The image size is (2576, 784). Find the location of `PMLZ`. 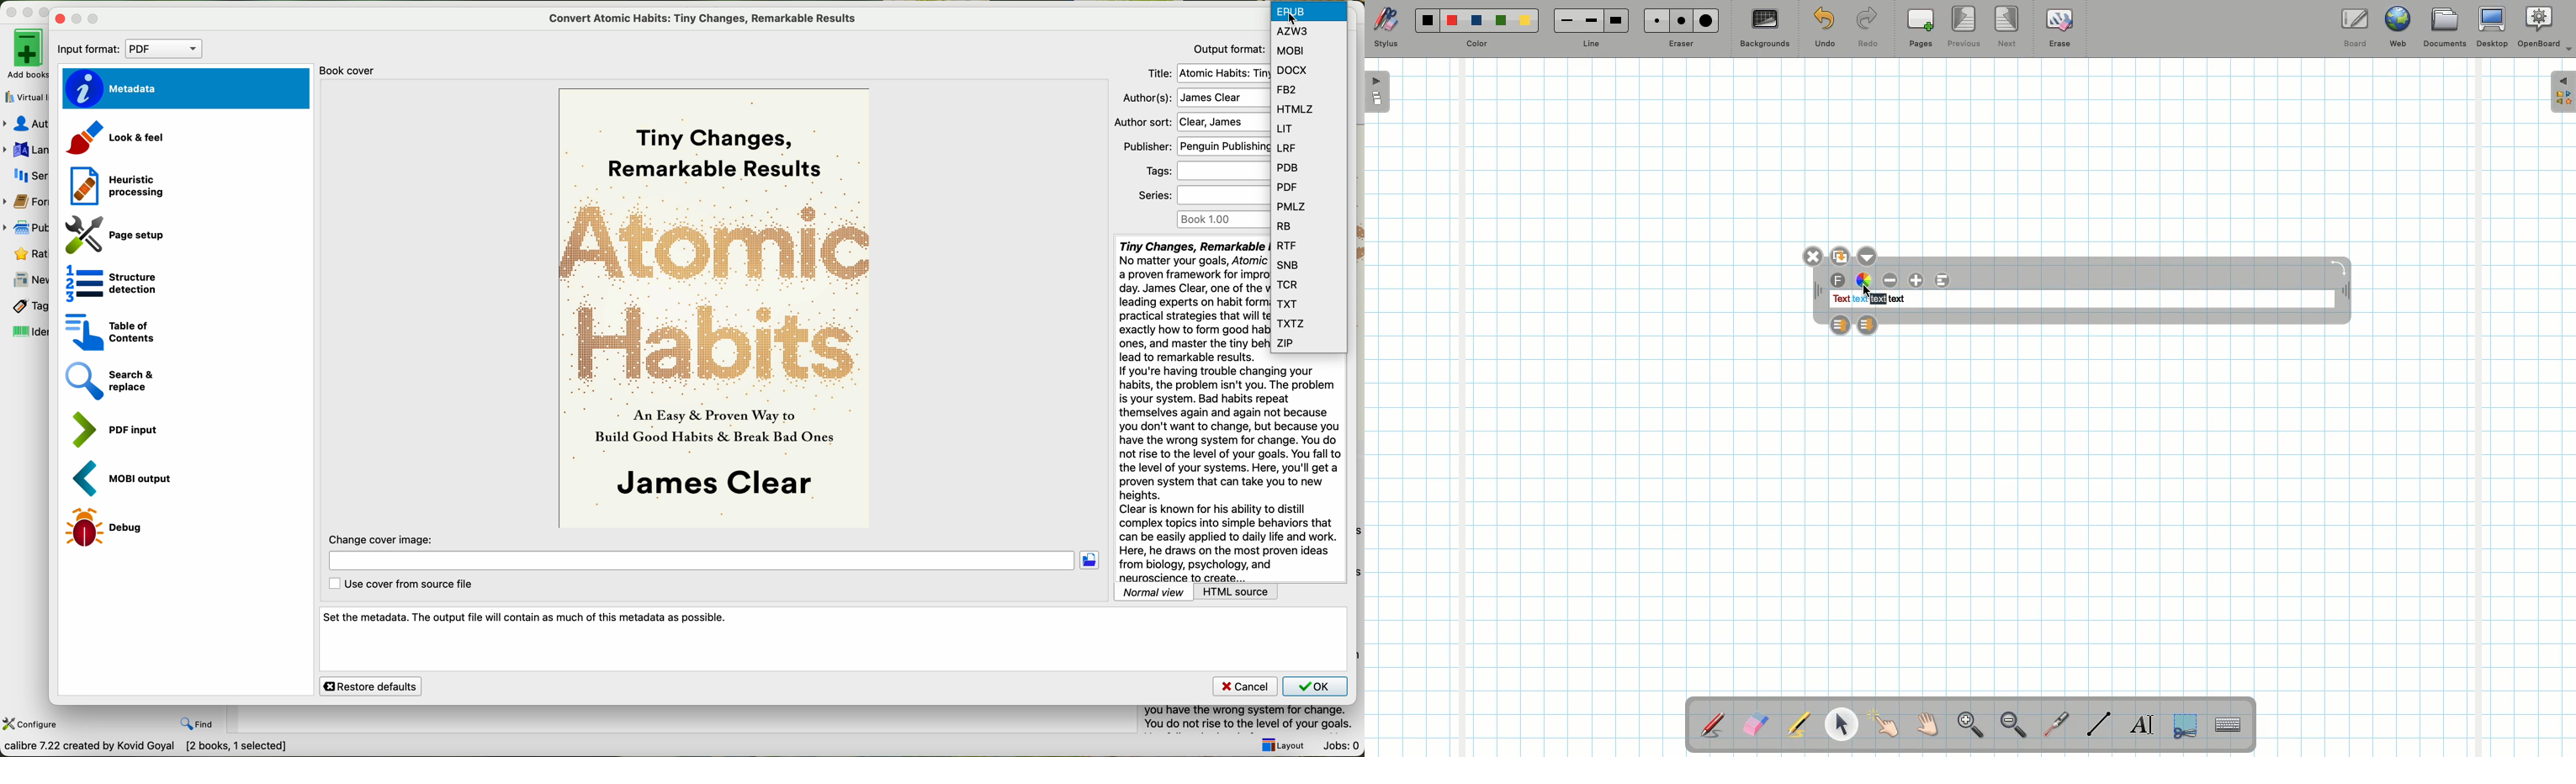

PMLZ is located at coordinates (1310, 206).